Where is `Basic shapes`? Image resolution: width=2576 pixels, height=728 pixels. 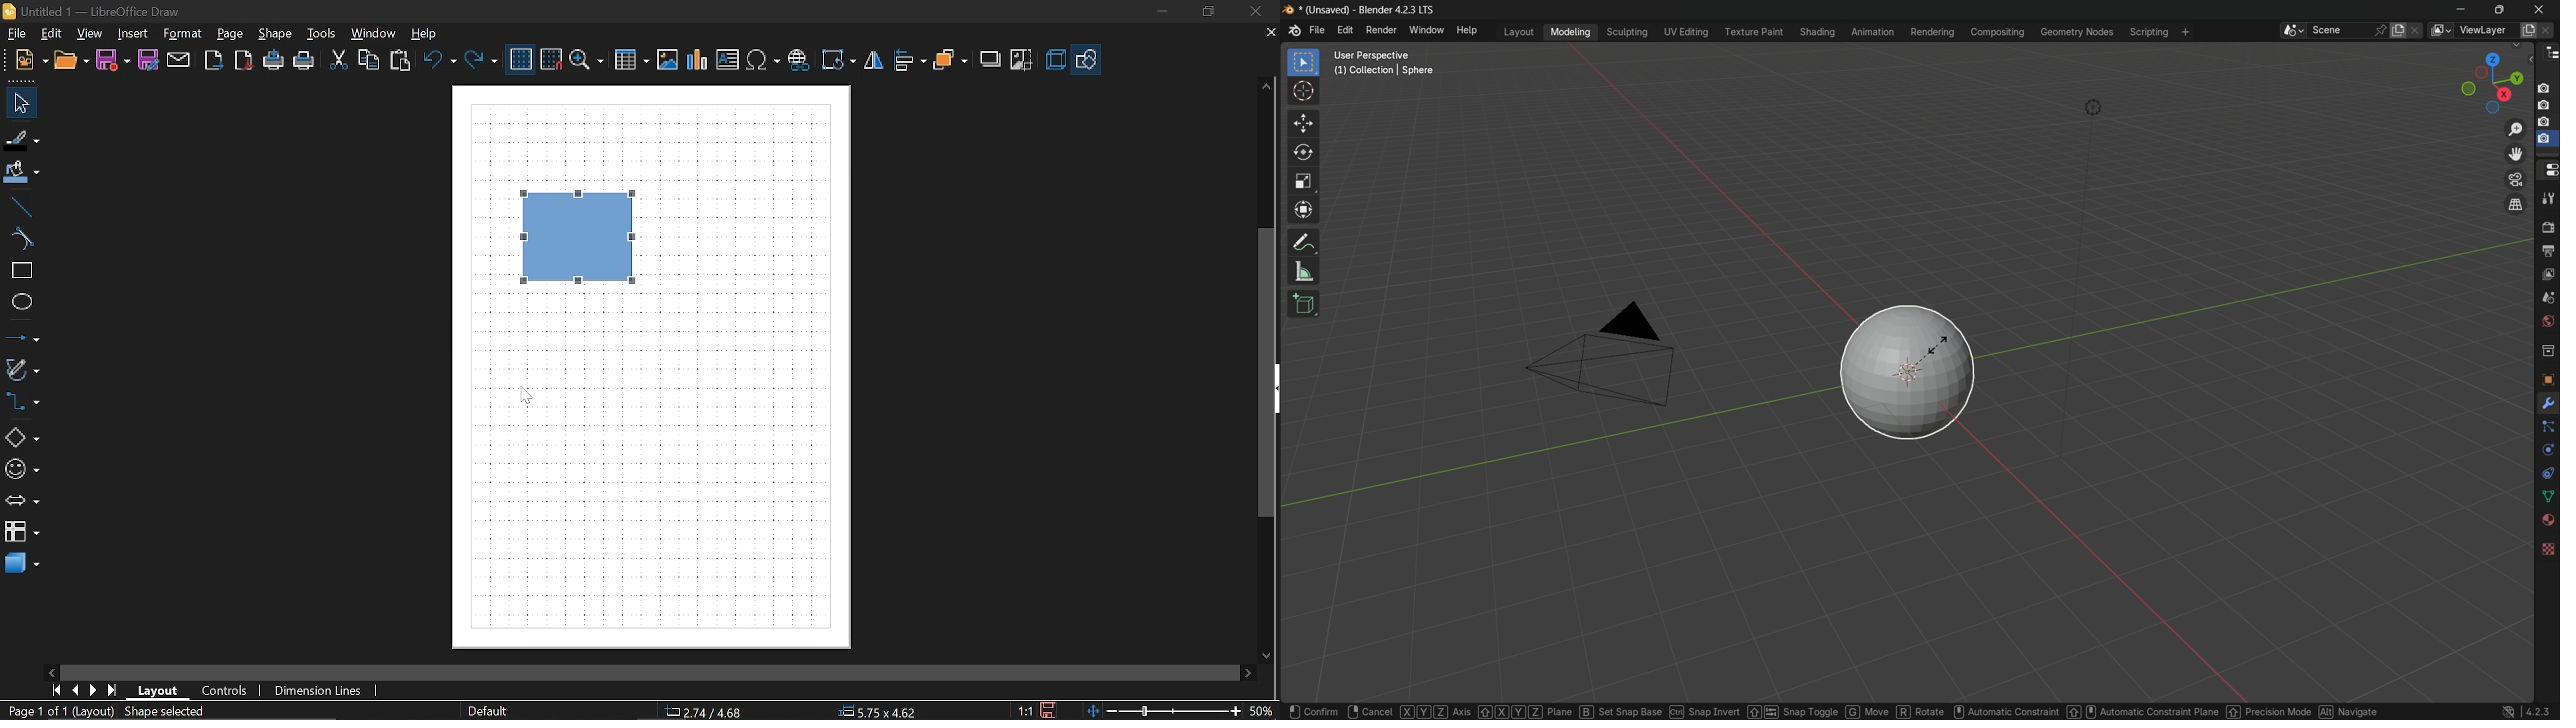 Basic shapes is located at coordinates (1085, 61).